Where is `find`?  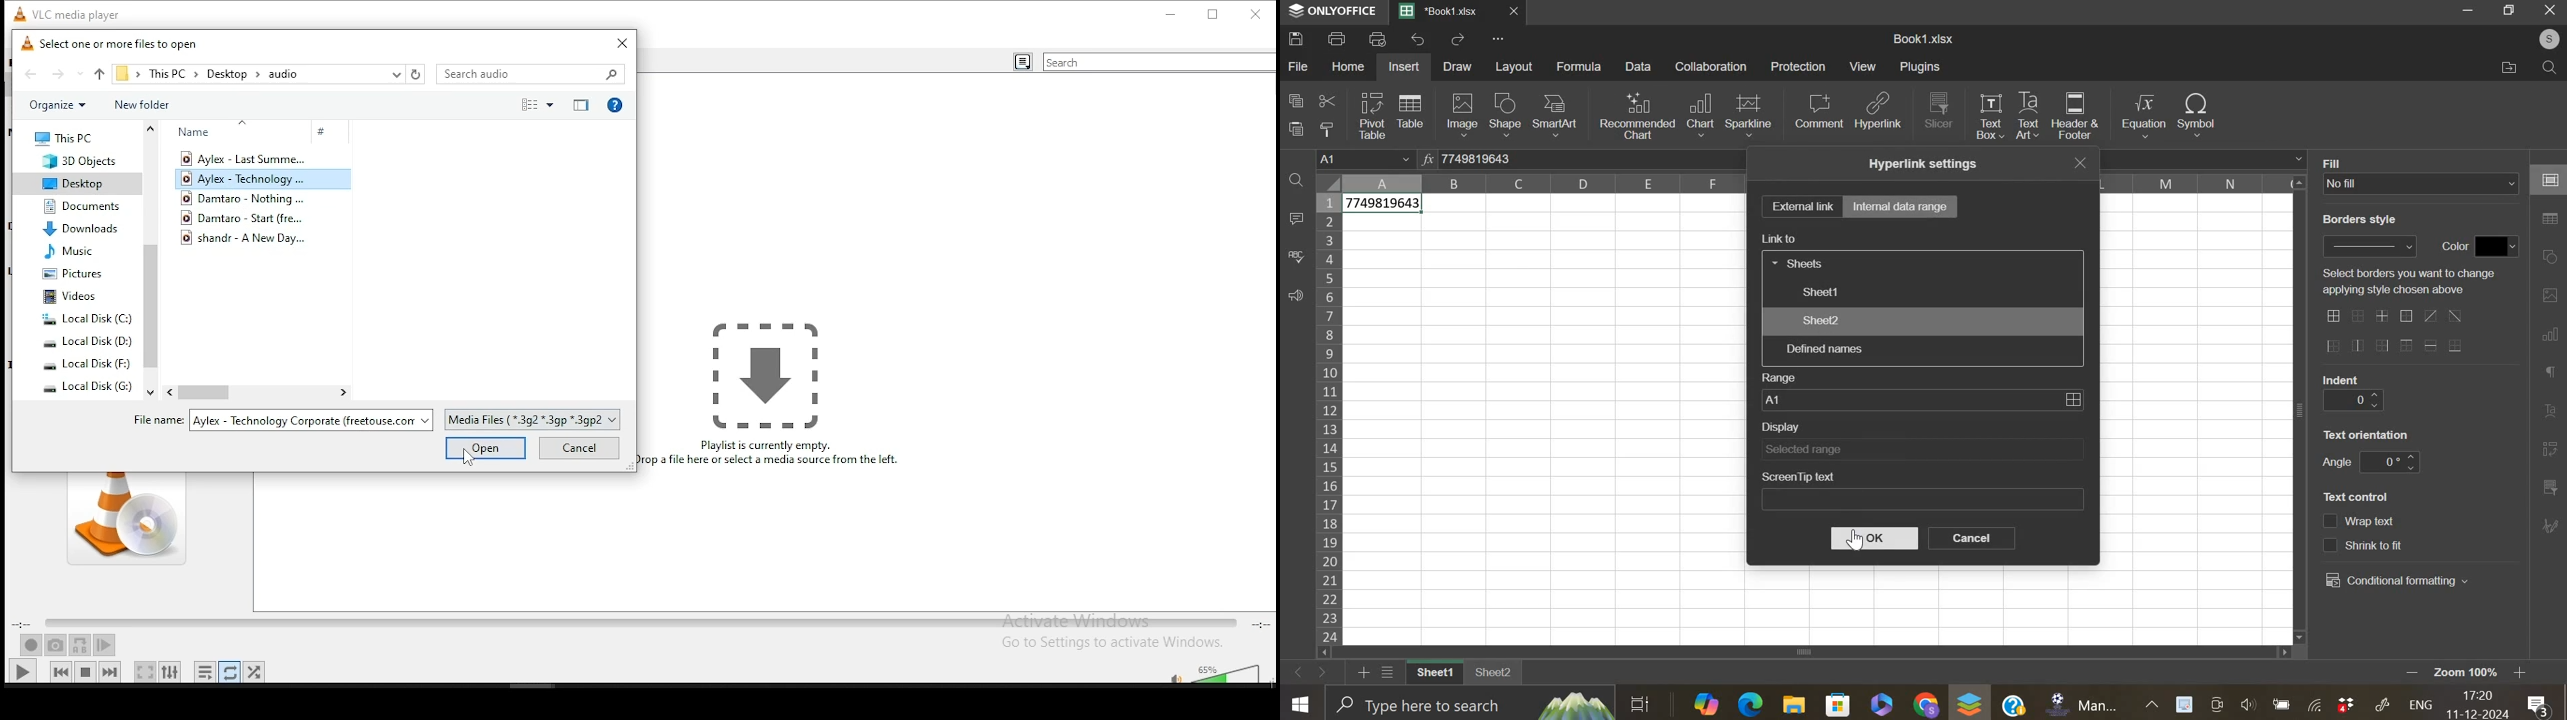 find is located at coordinates (1296, 182).